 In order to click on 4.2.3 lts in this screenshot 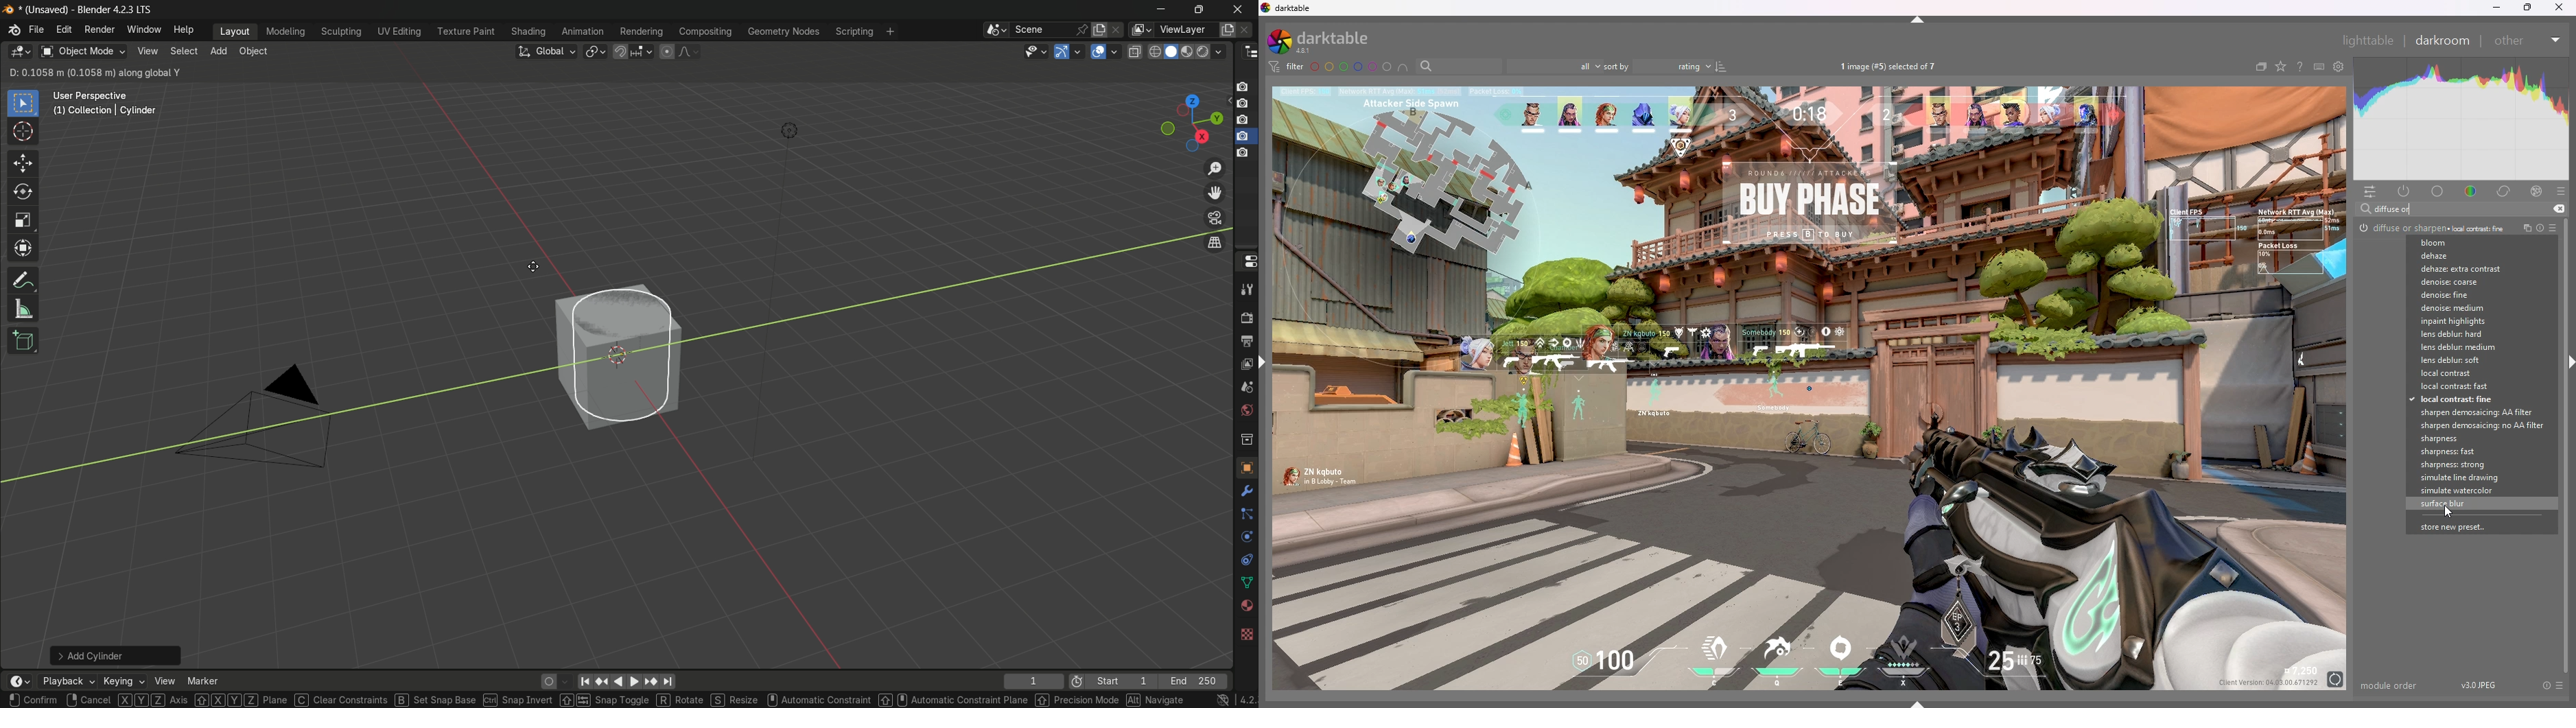, I will do `click(1227, 700)`.